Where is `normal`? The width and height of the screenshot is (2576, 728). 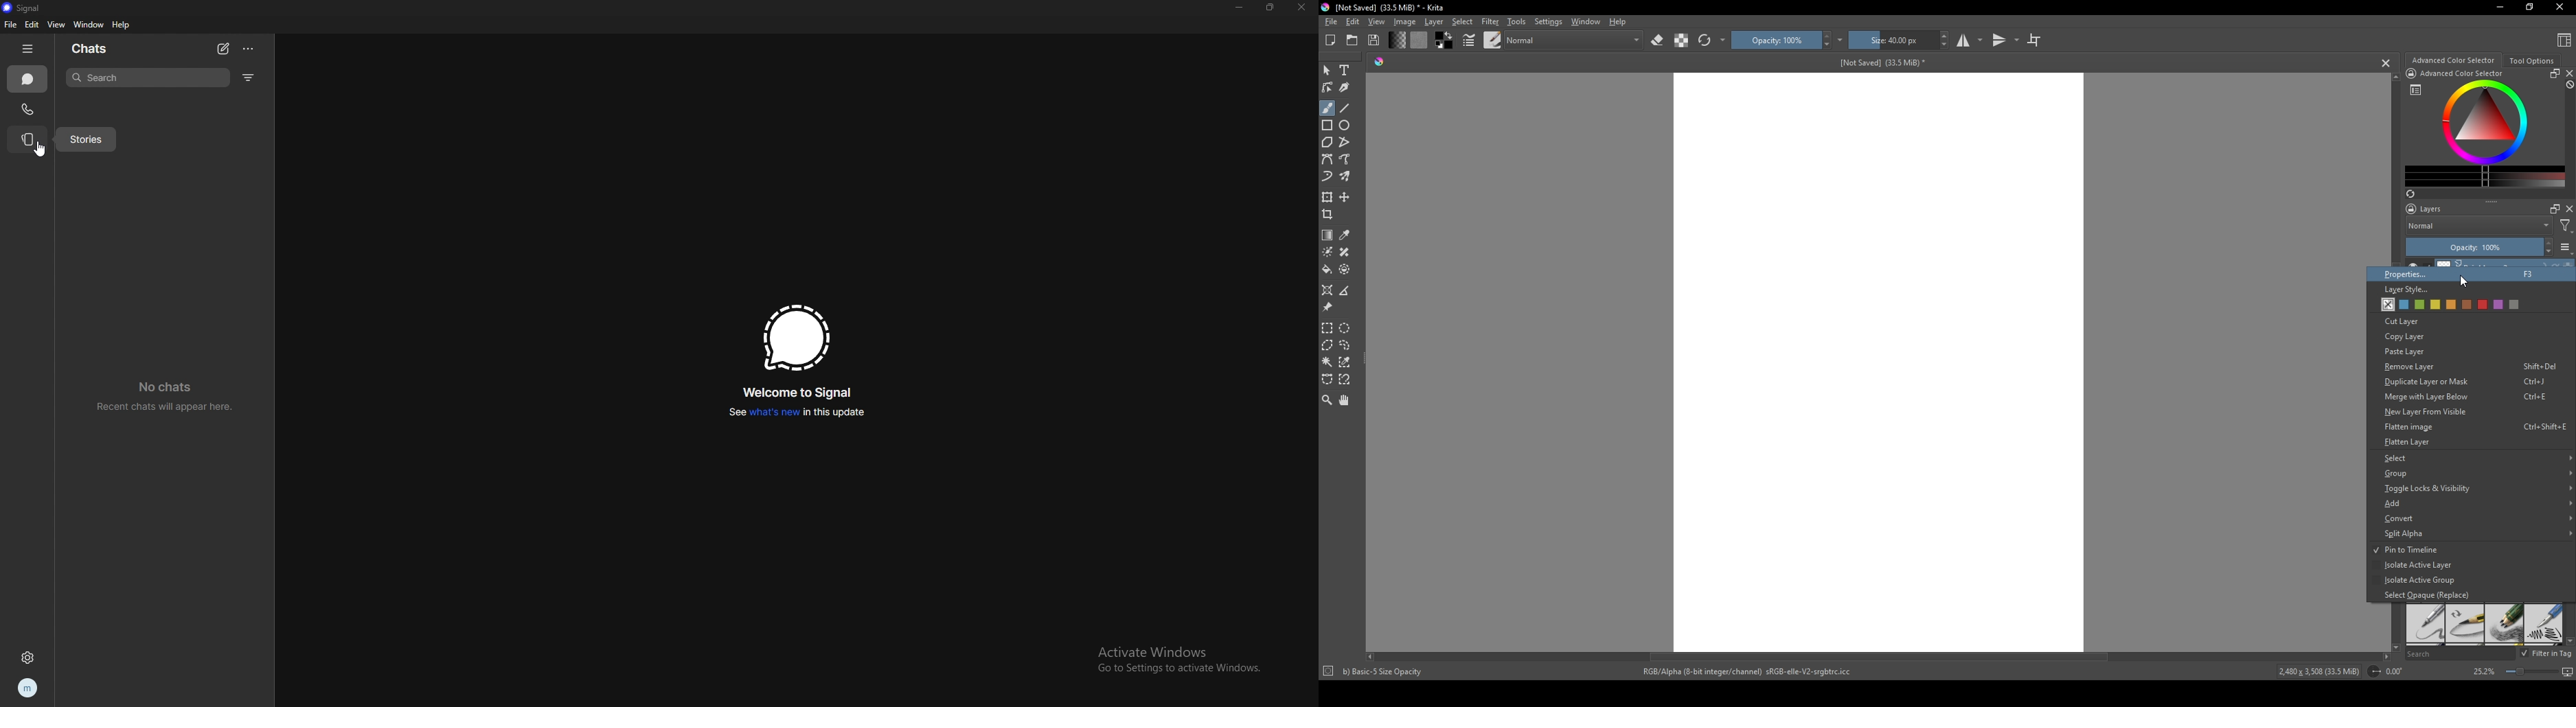 normal is located at coordinates (1573, 39).